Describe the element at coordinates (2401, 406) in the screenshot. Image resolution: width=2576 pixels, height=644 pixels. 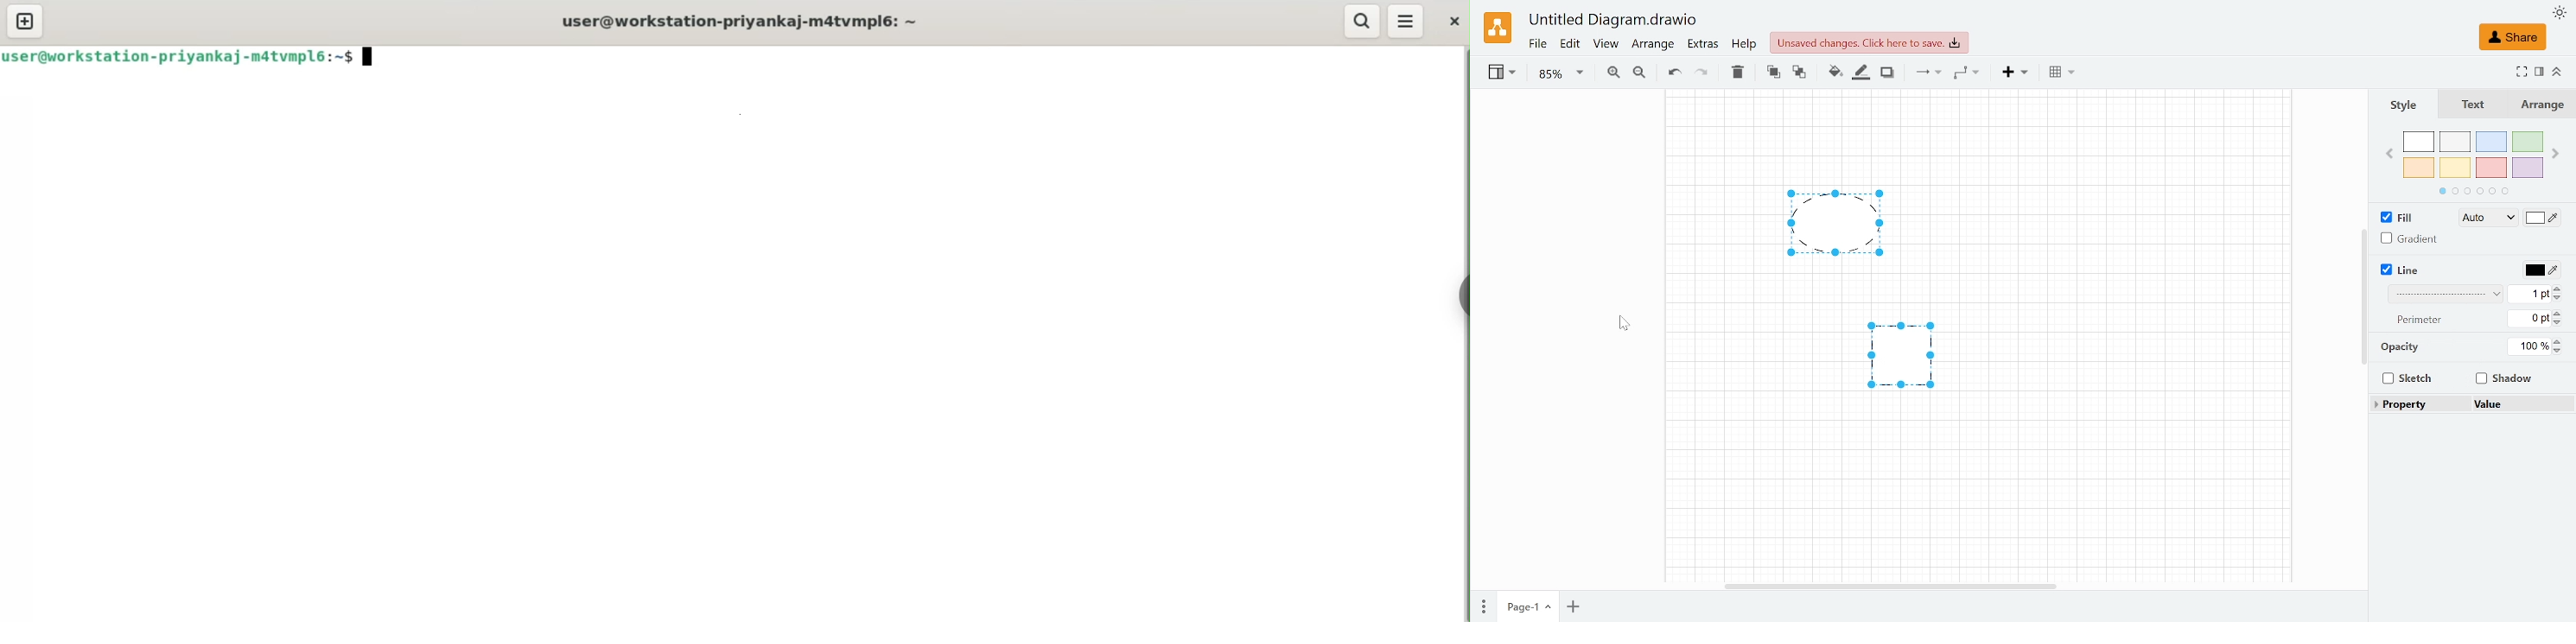
I see `Property` at that location.